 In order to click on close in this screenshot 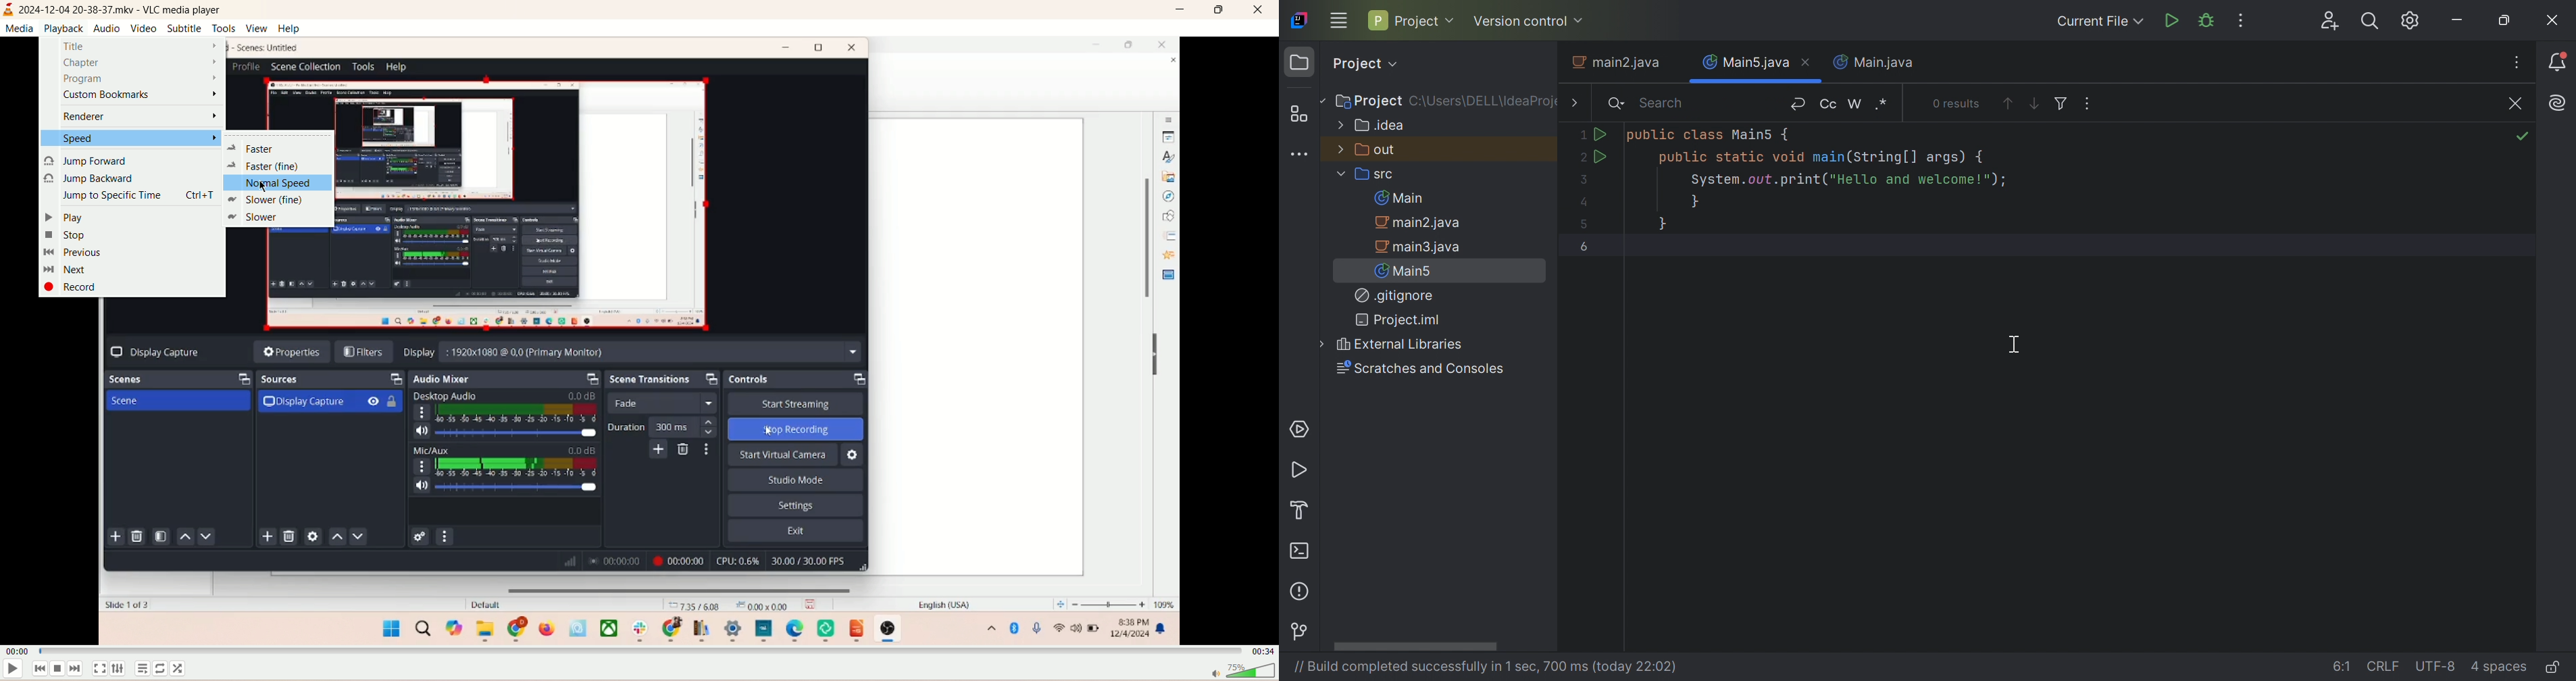, I will do `click(1261, 11)`.